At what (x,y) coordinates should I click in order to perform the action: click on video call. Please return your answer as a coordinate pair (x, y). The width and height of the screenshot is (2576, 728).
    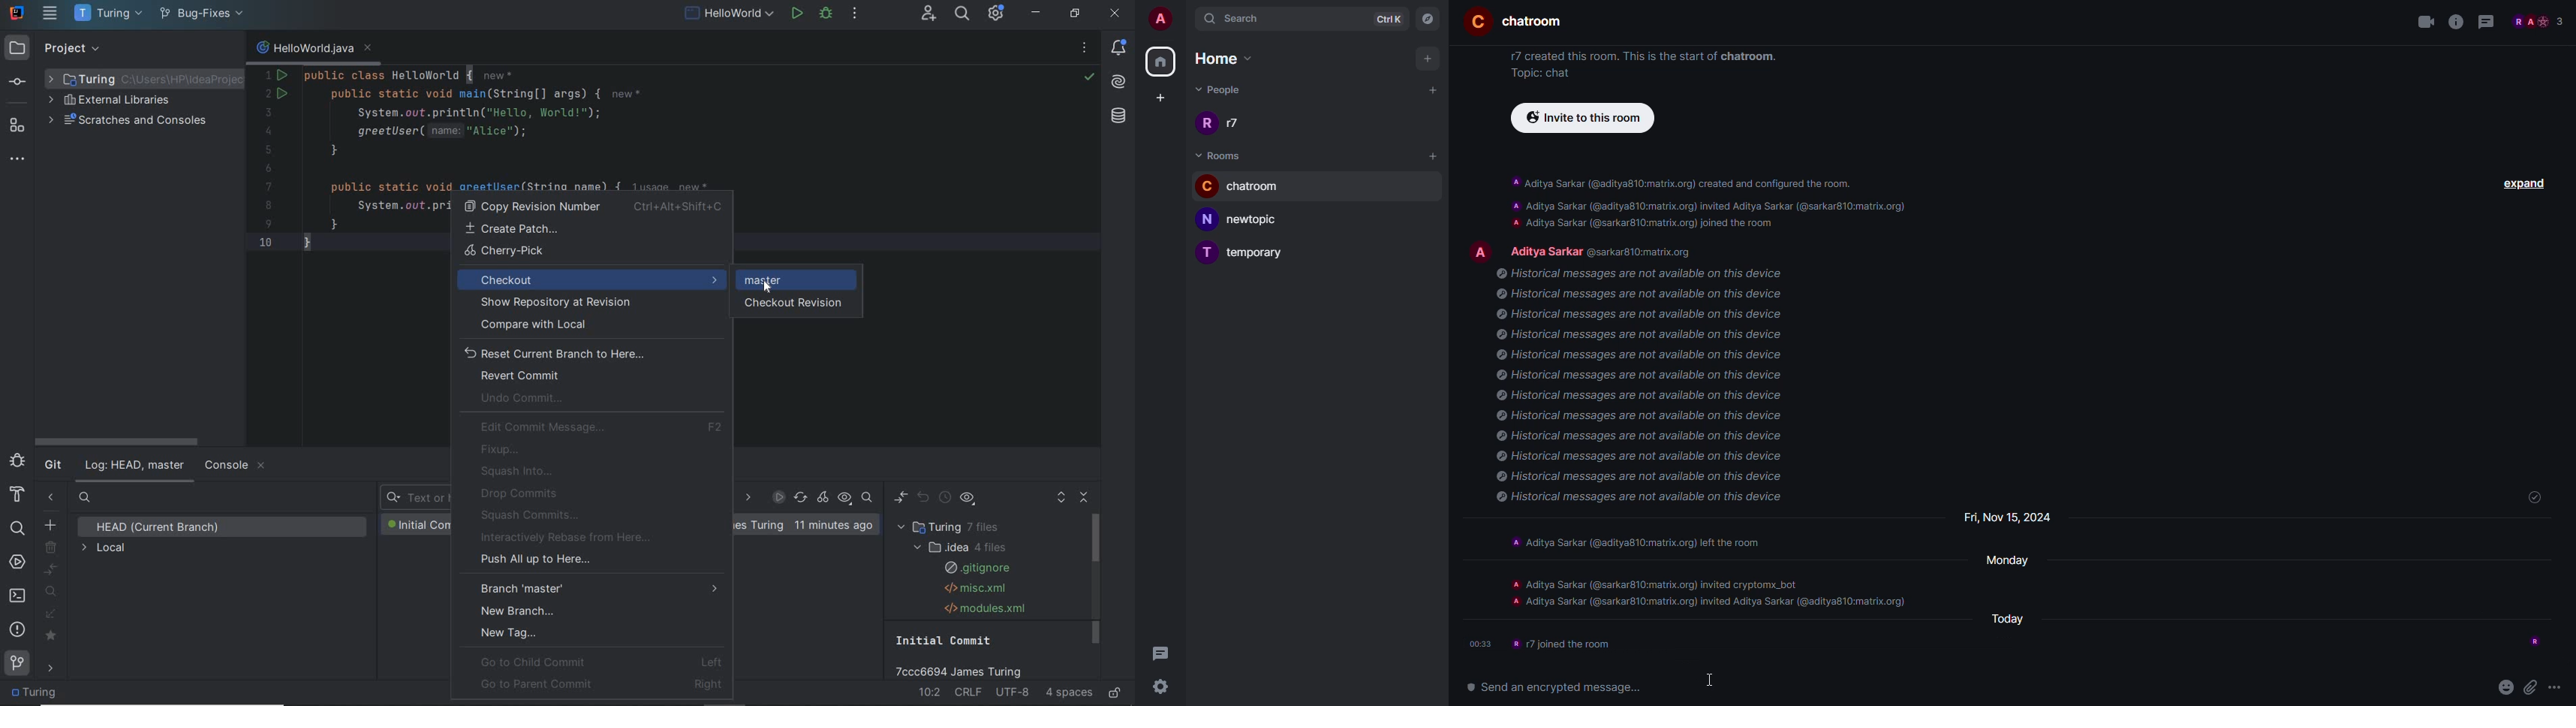
    Looking at the image, I should click on (2421, 23).